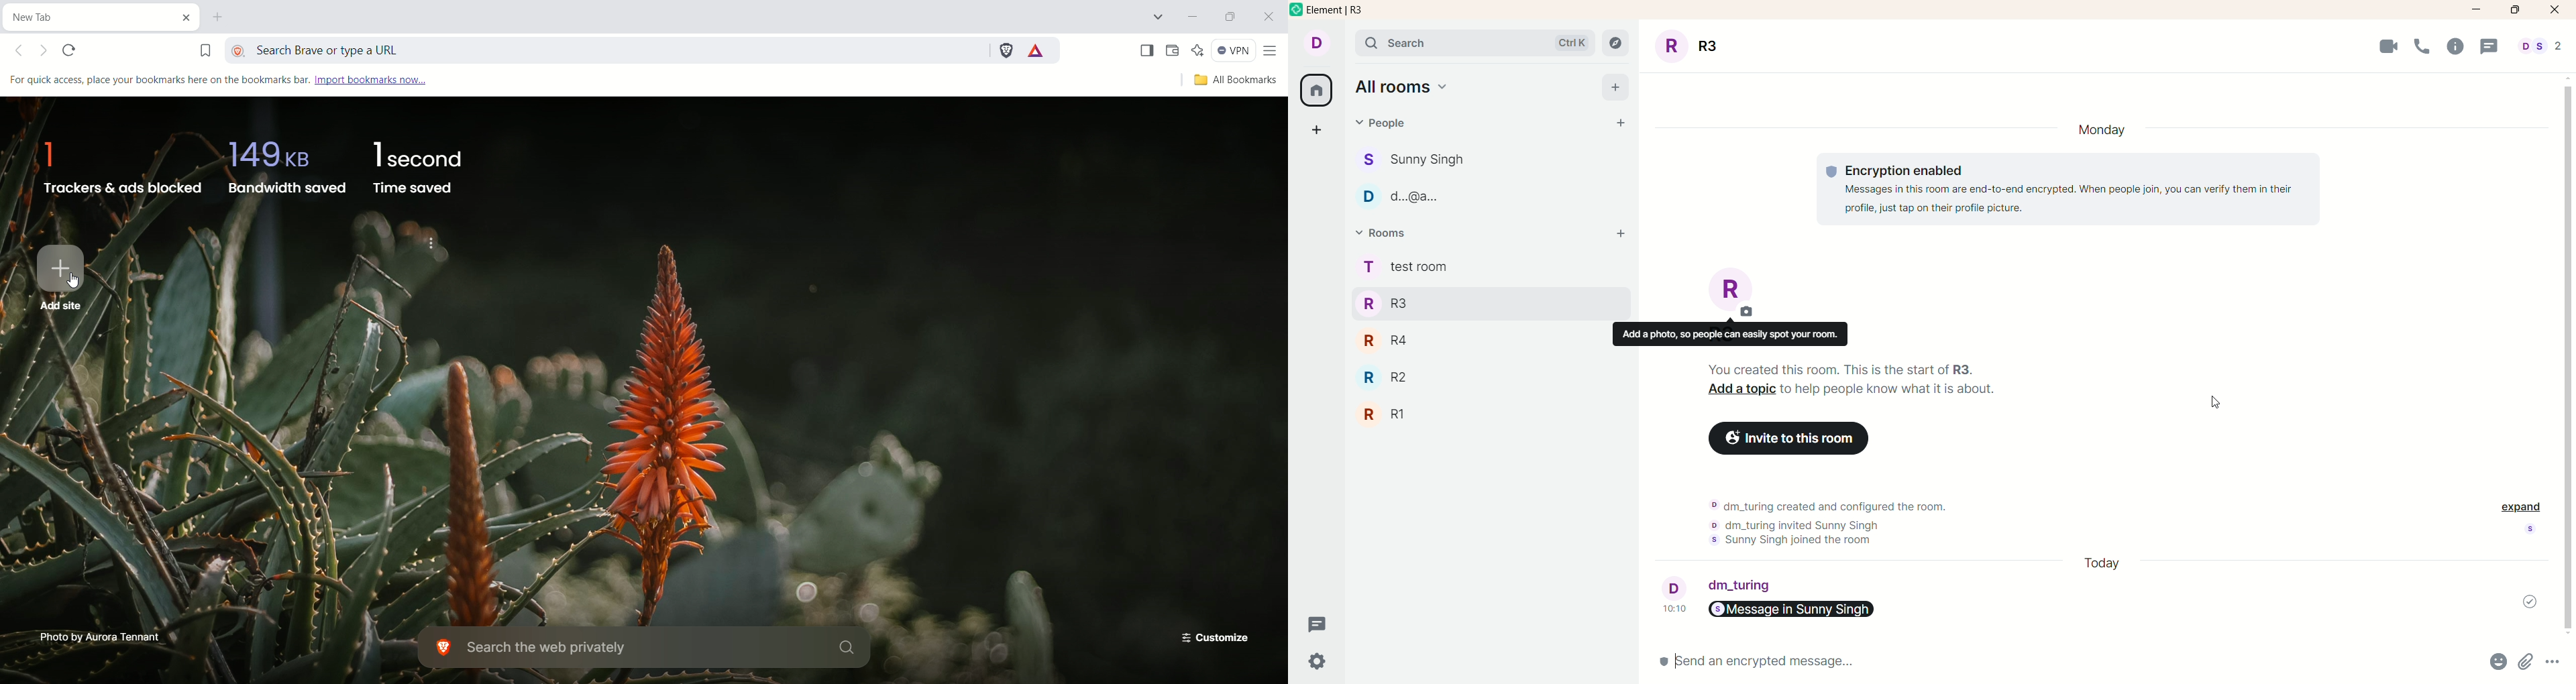  Describe the element at coordinates (2098, 129) in the screenshot. I see `ay` at that location.